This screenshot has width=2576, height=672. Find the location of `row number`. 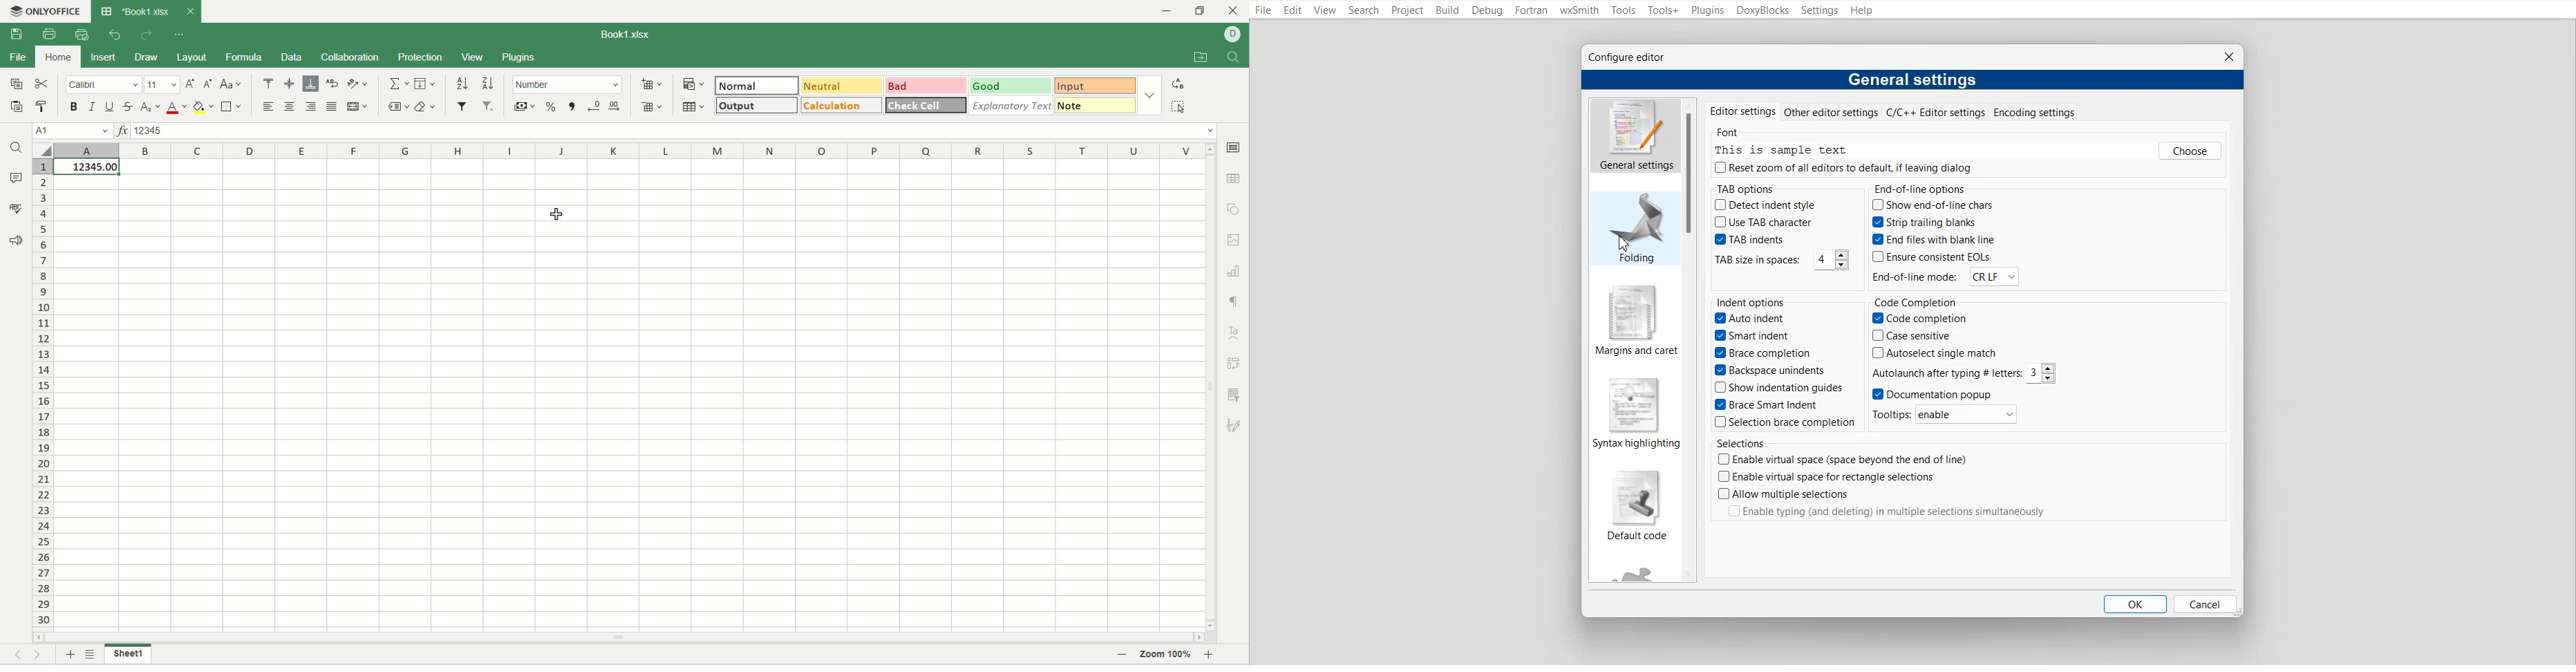

row number is located at coordinates (42, 393).